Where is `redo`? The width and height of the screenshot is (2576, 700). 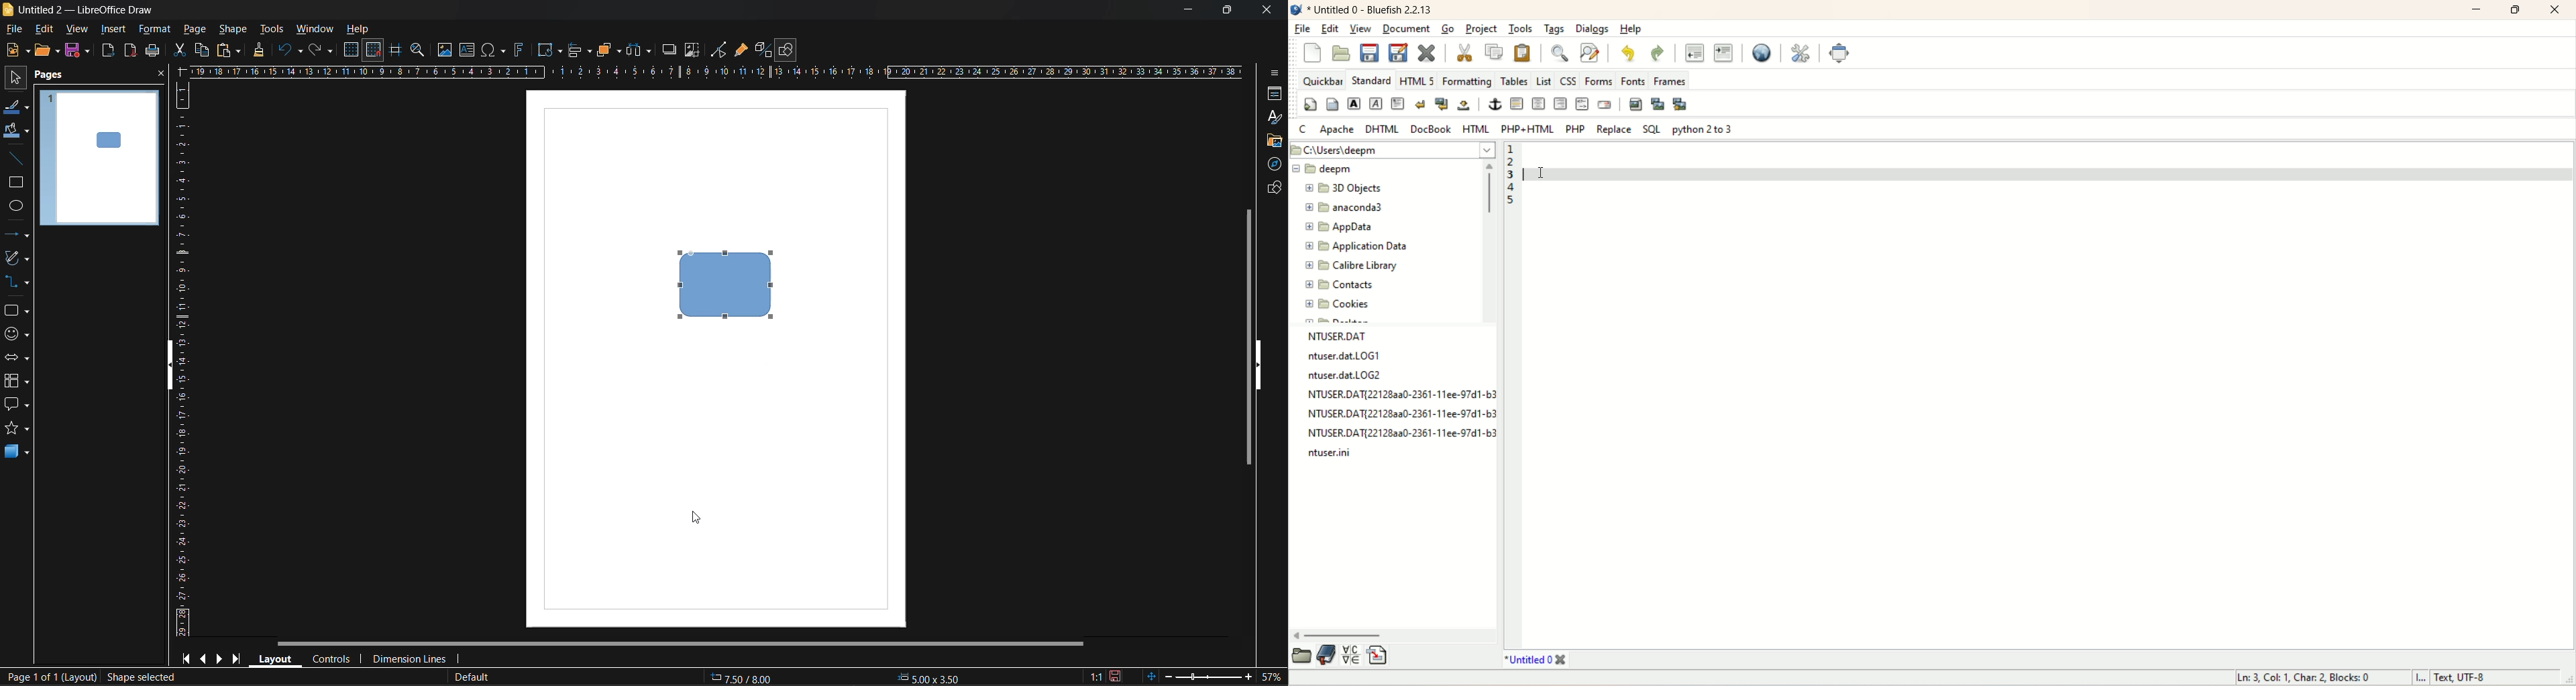
redo is located at coordinates (321, 51).